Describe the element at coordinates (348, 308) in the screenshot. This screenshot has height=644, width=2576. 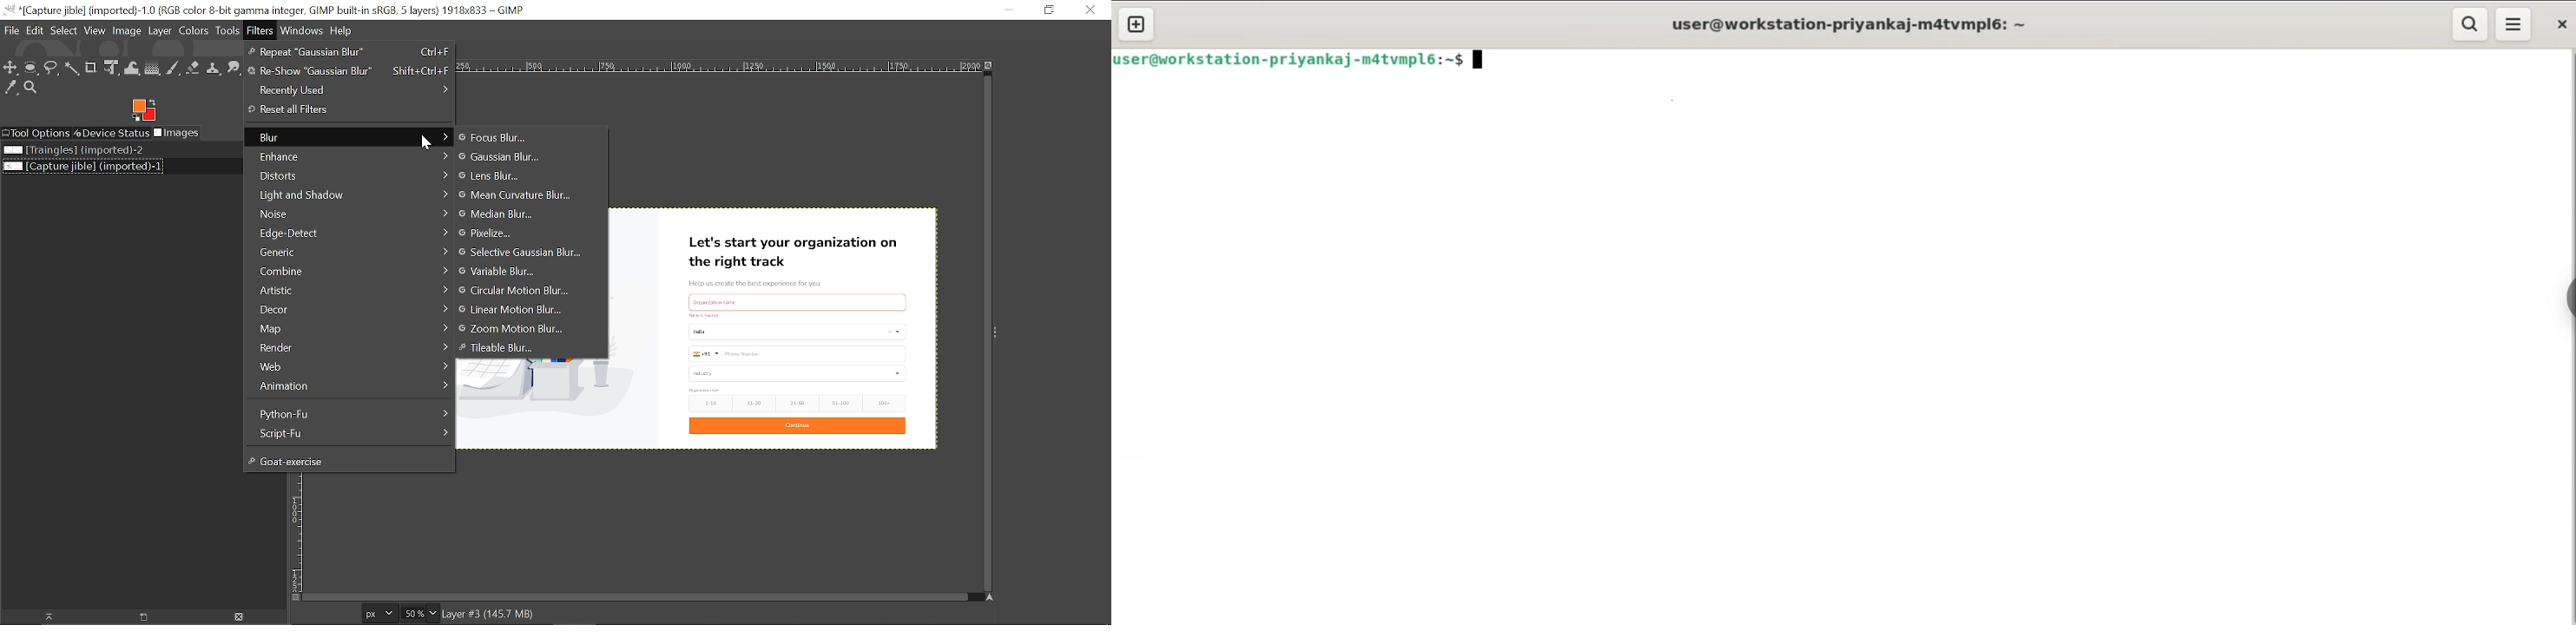
I see `Decor` at that location.